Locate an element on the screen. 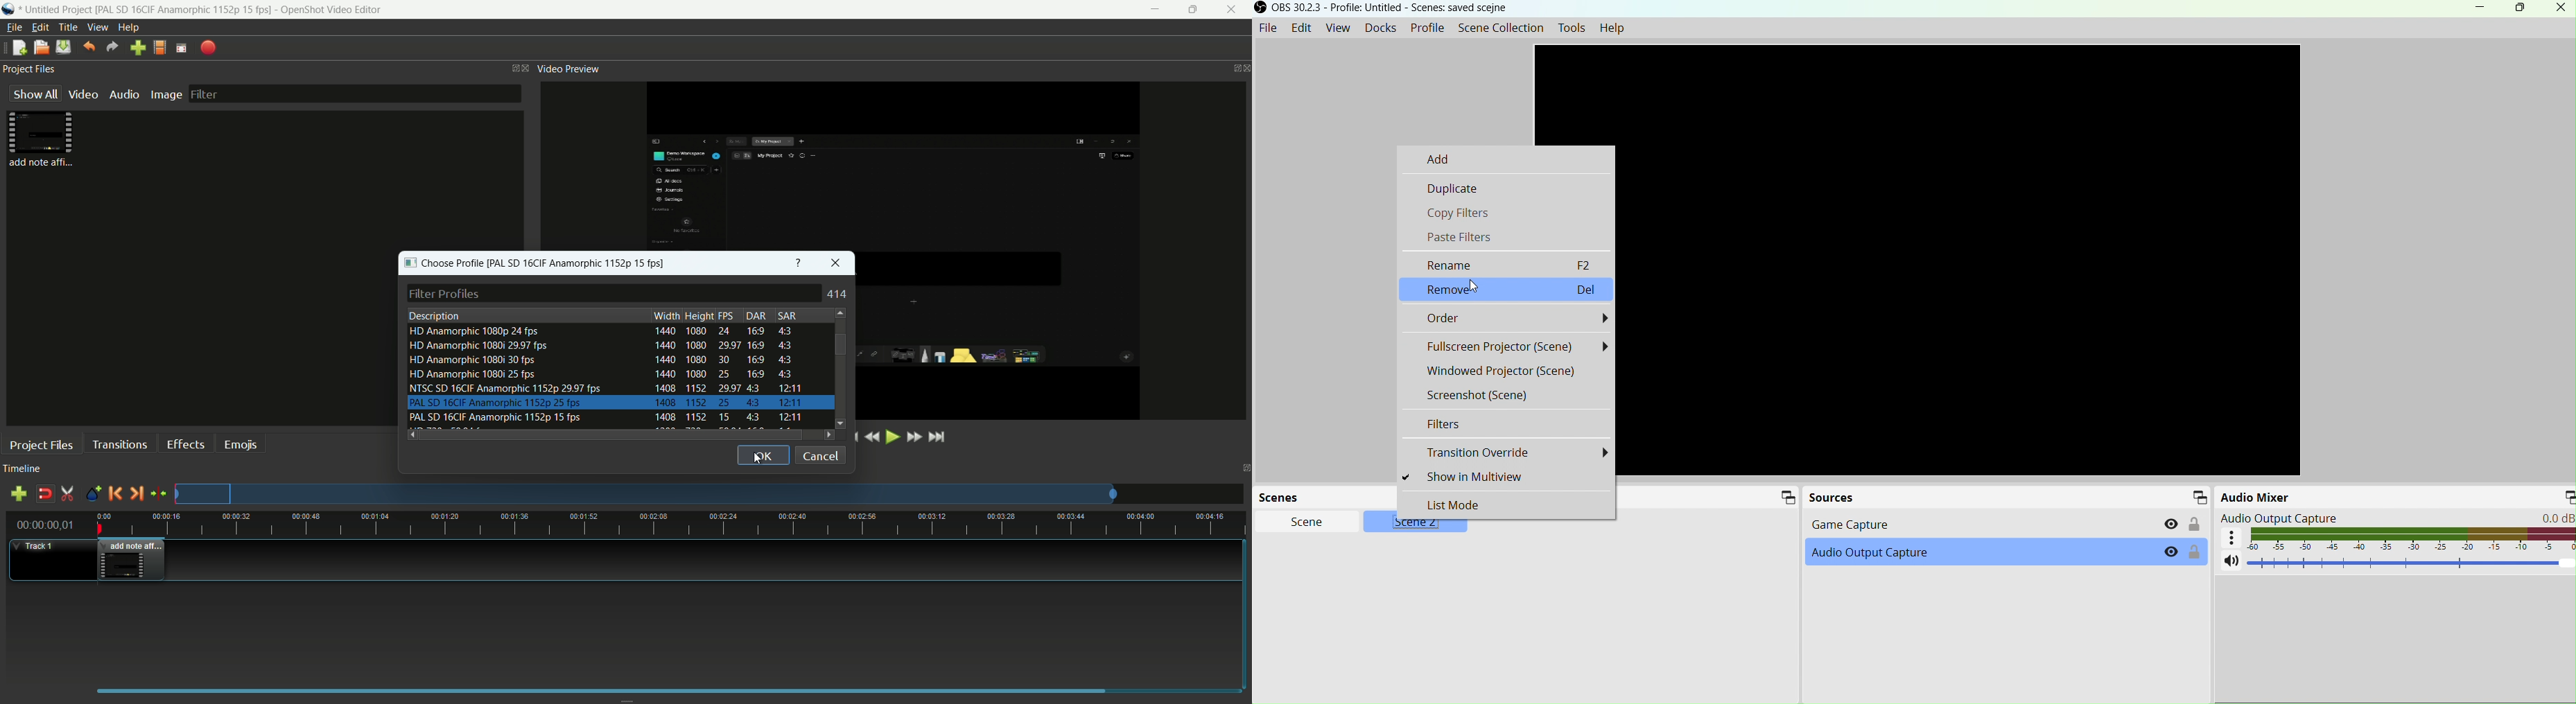  OBS 30.2.3 - Profile: Untitled - Scenes: saved scejne is located at coordinates (1391, 8).